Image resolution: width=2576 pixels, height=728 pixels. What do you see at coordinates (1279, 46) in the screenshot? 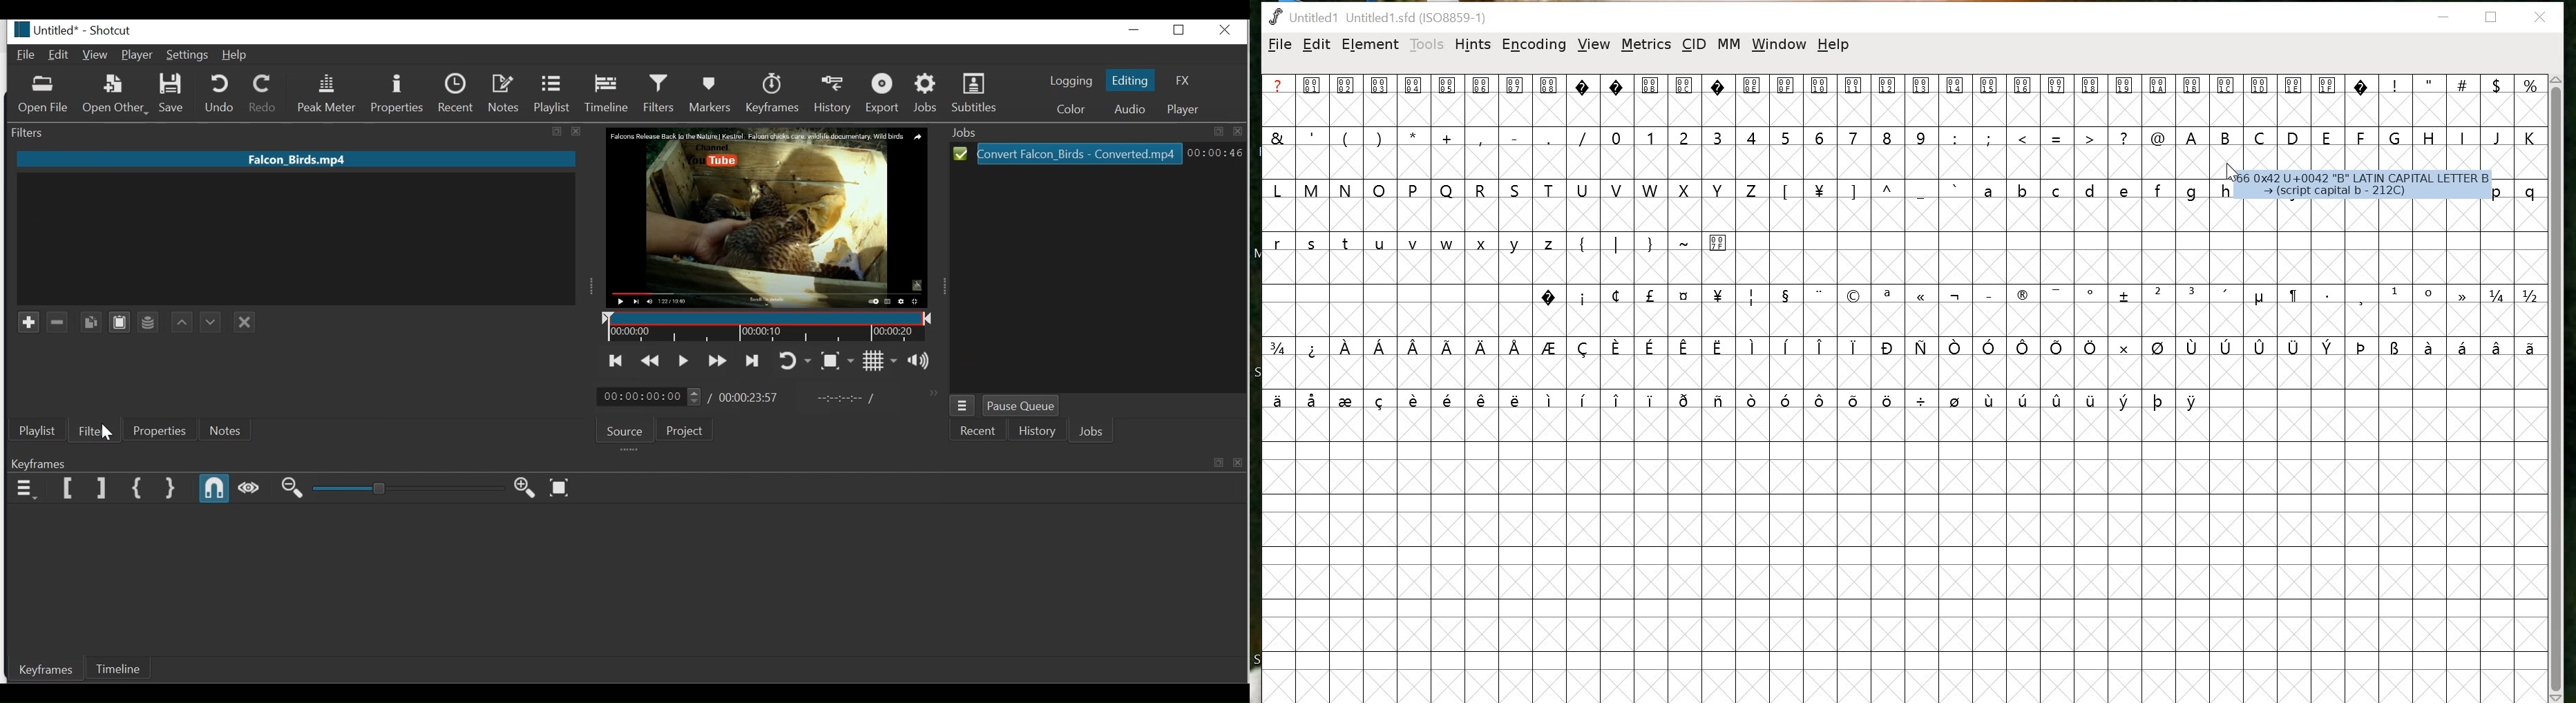
I see `FILE` at bounding box center [1279, 46].